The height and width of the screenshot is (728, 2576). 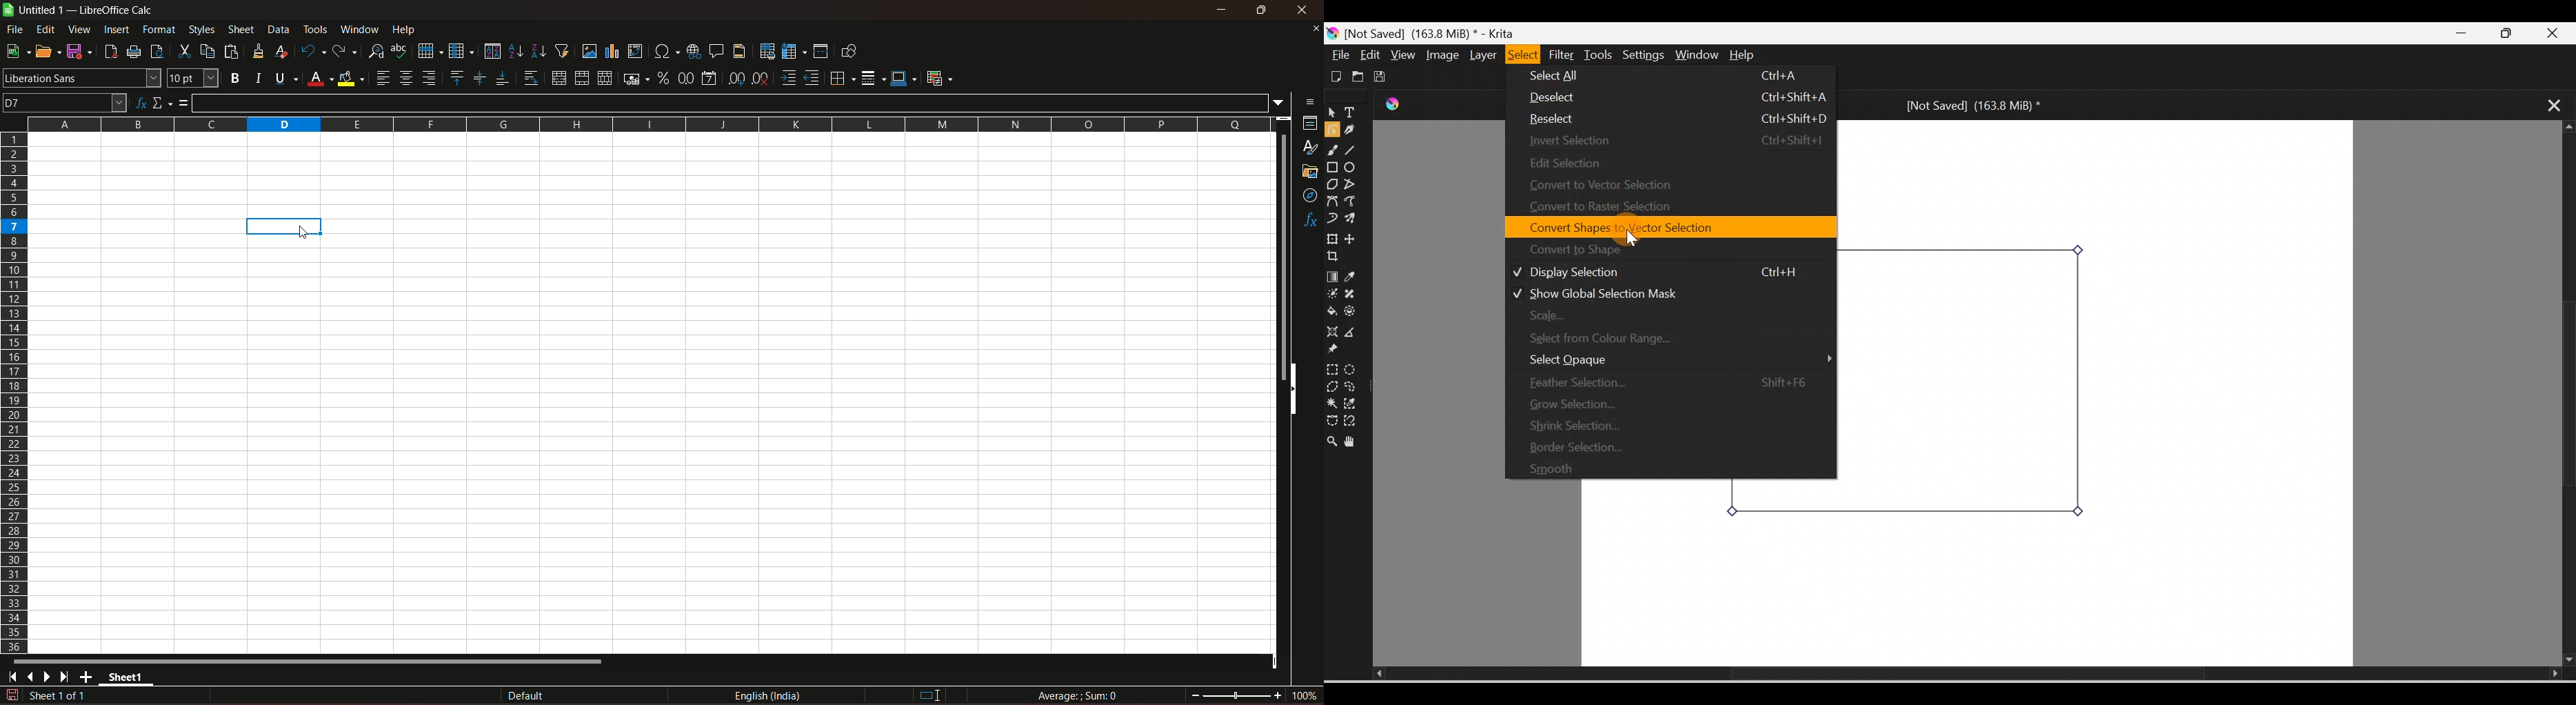 What do you see at coordinates (1341, 55) in the screenshot?
I see `File` at bounding box center [1341, 55].